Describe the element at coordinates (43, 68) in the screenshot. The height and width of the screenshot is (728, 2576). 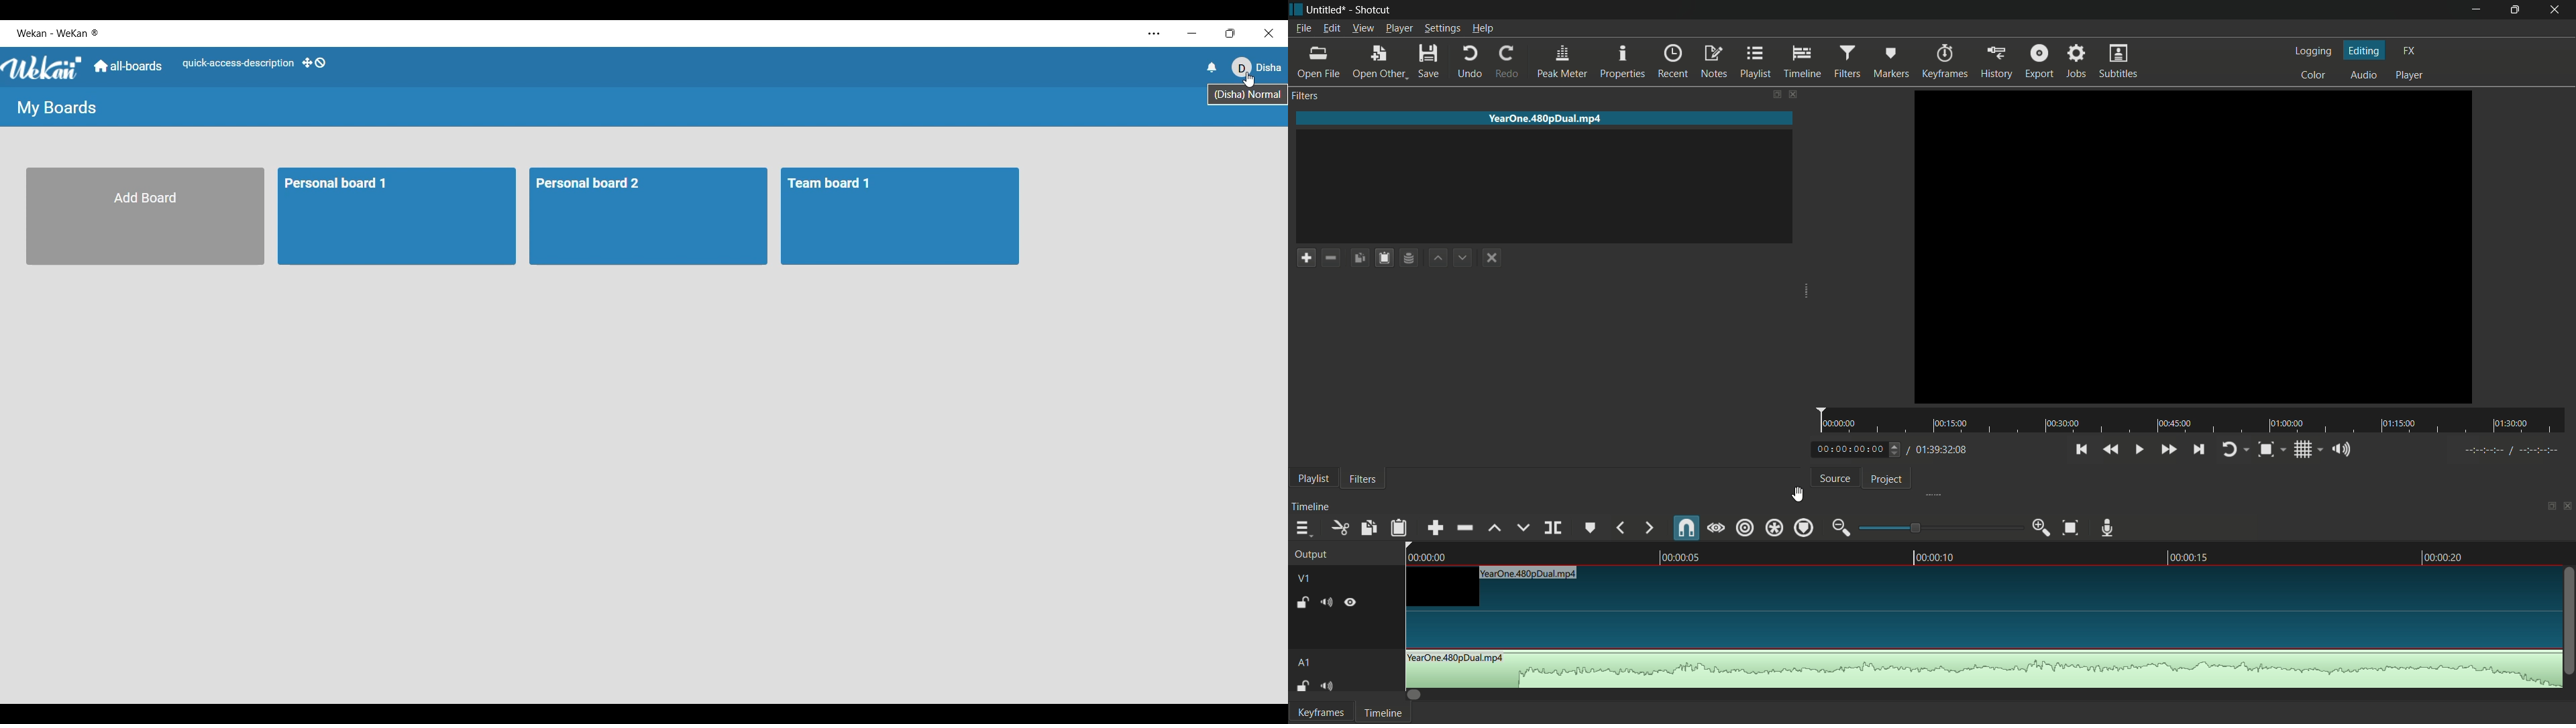
I see `Software logo` at that location.